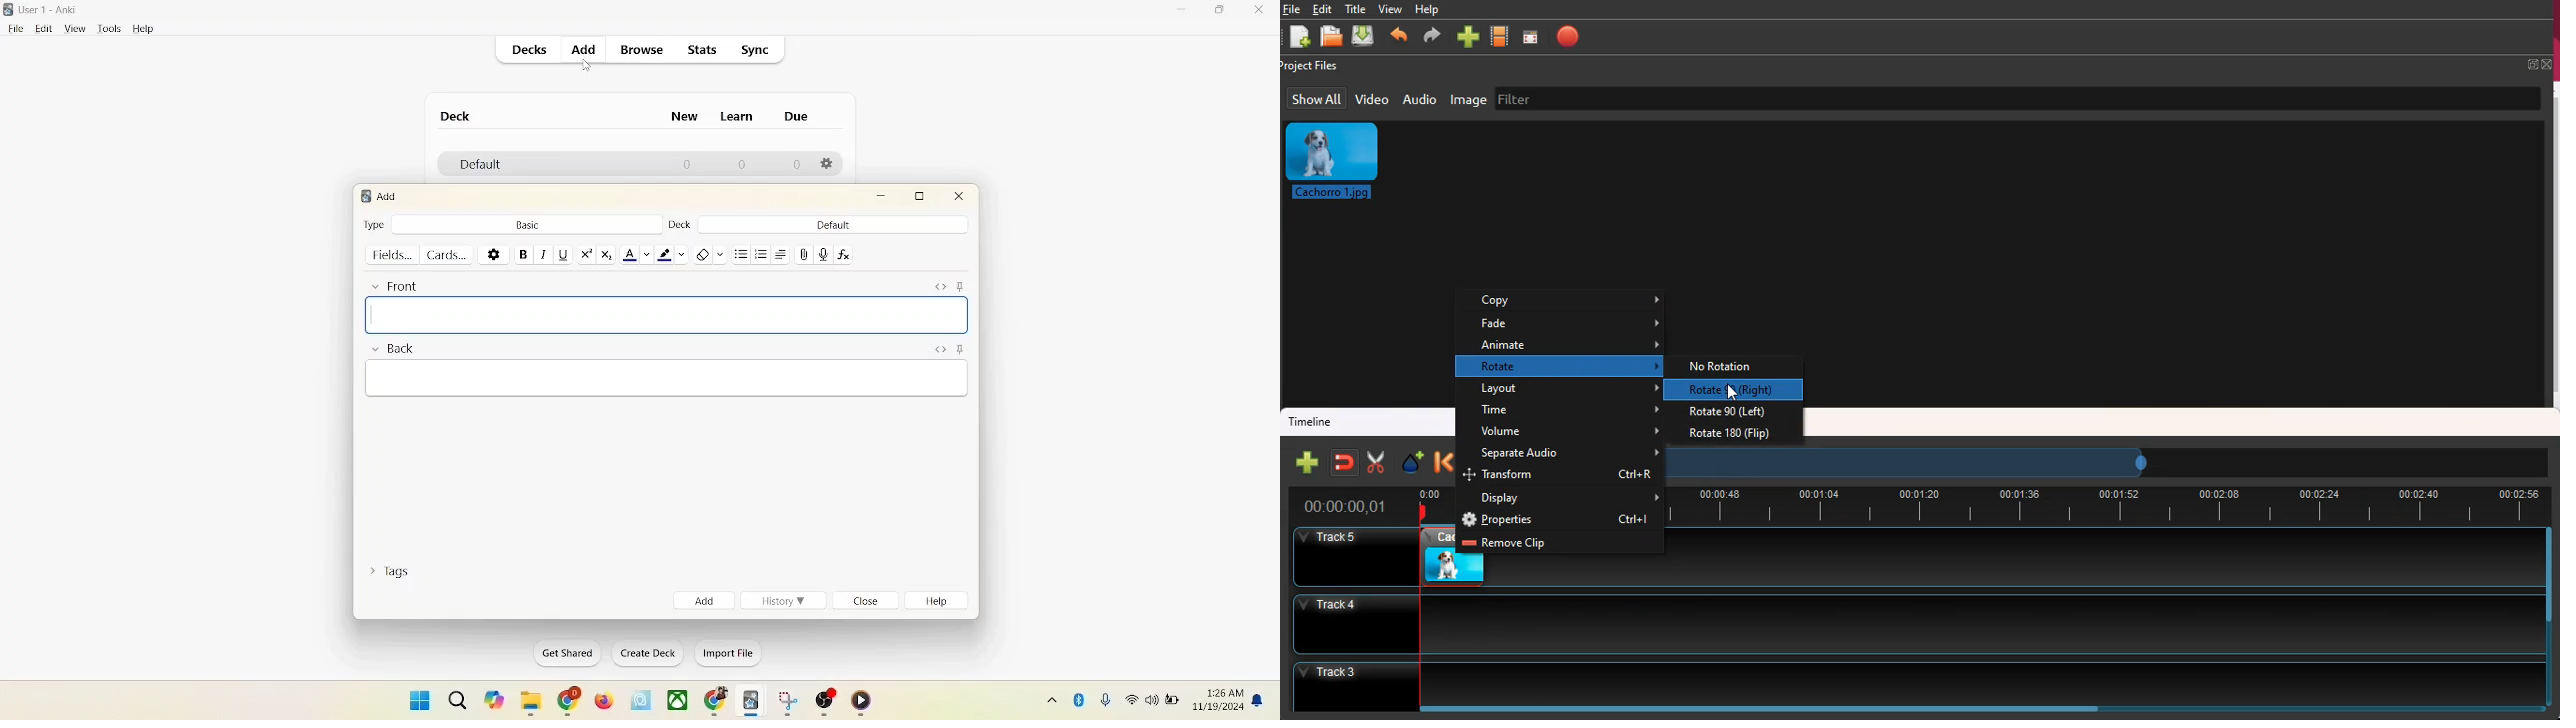 This screenshot has height=728, width=2576. I want to click on remove formatting, so click(708, 253).